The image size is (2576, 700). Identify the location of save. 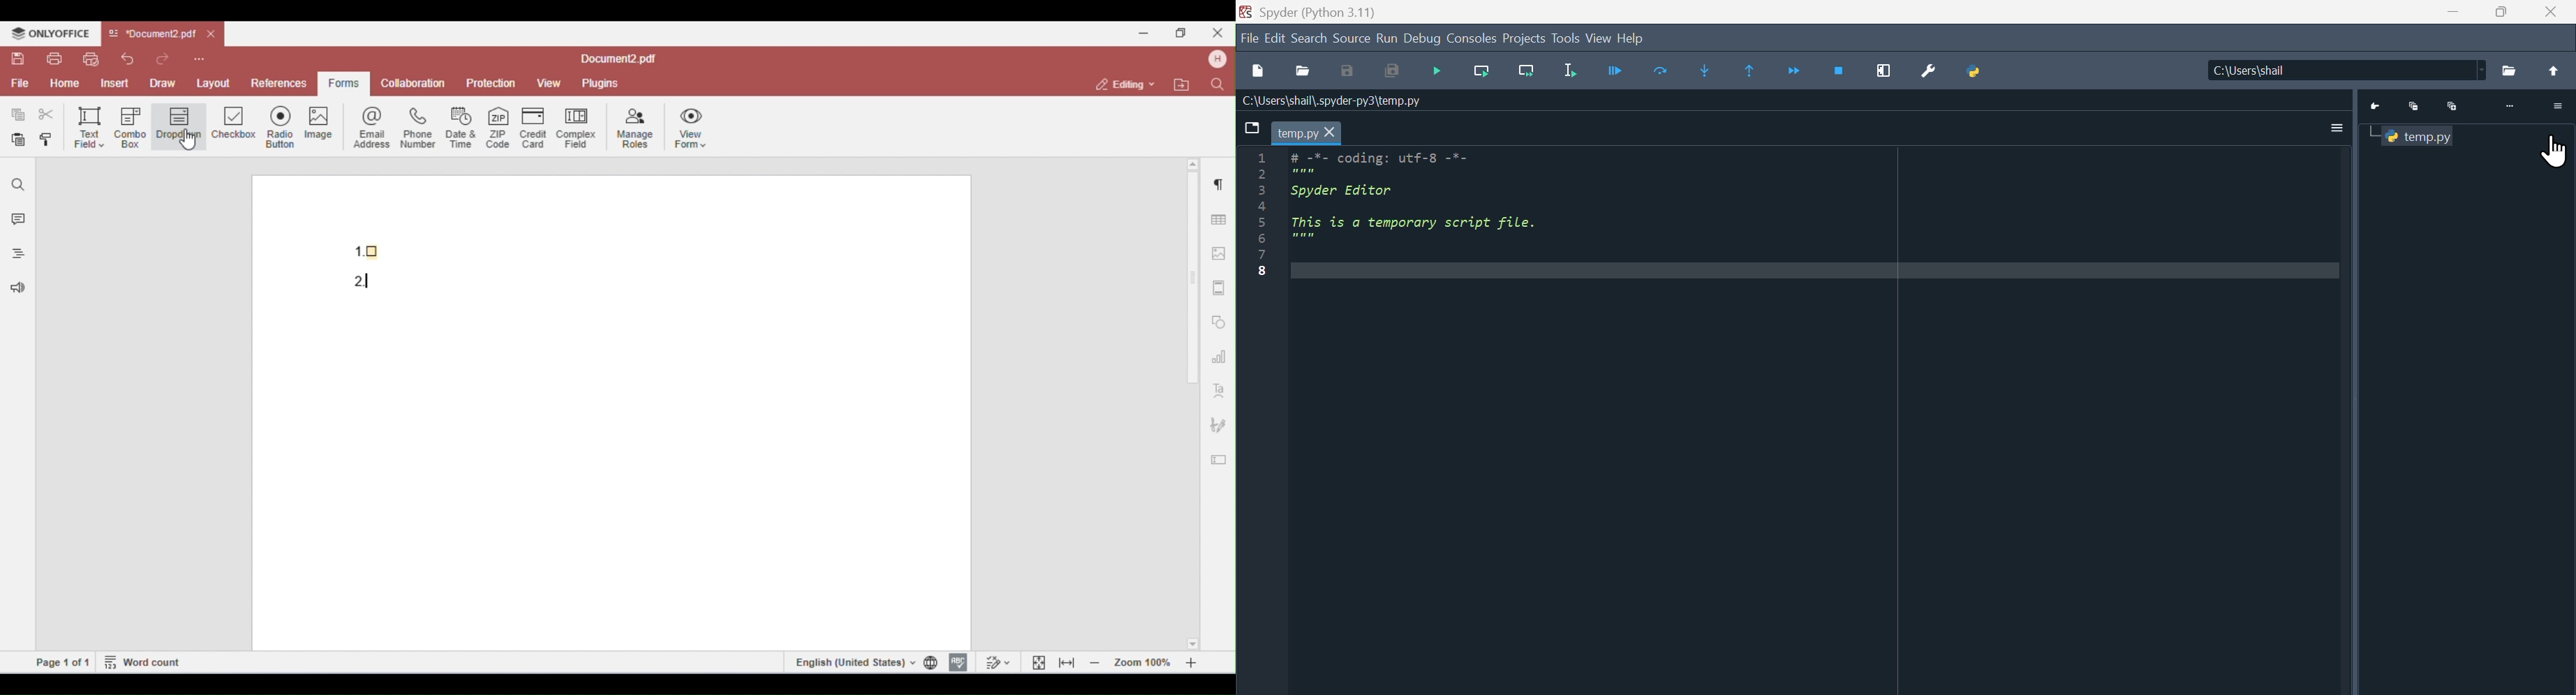
(1347, 73).